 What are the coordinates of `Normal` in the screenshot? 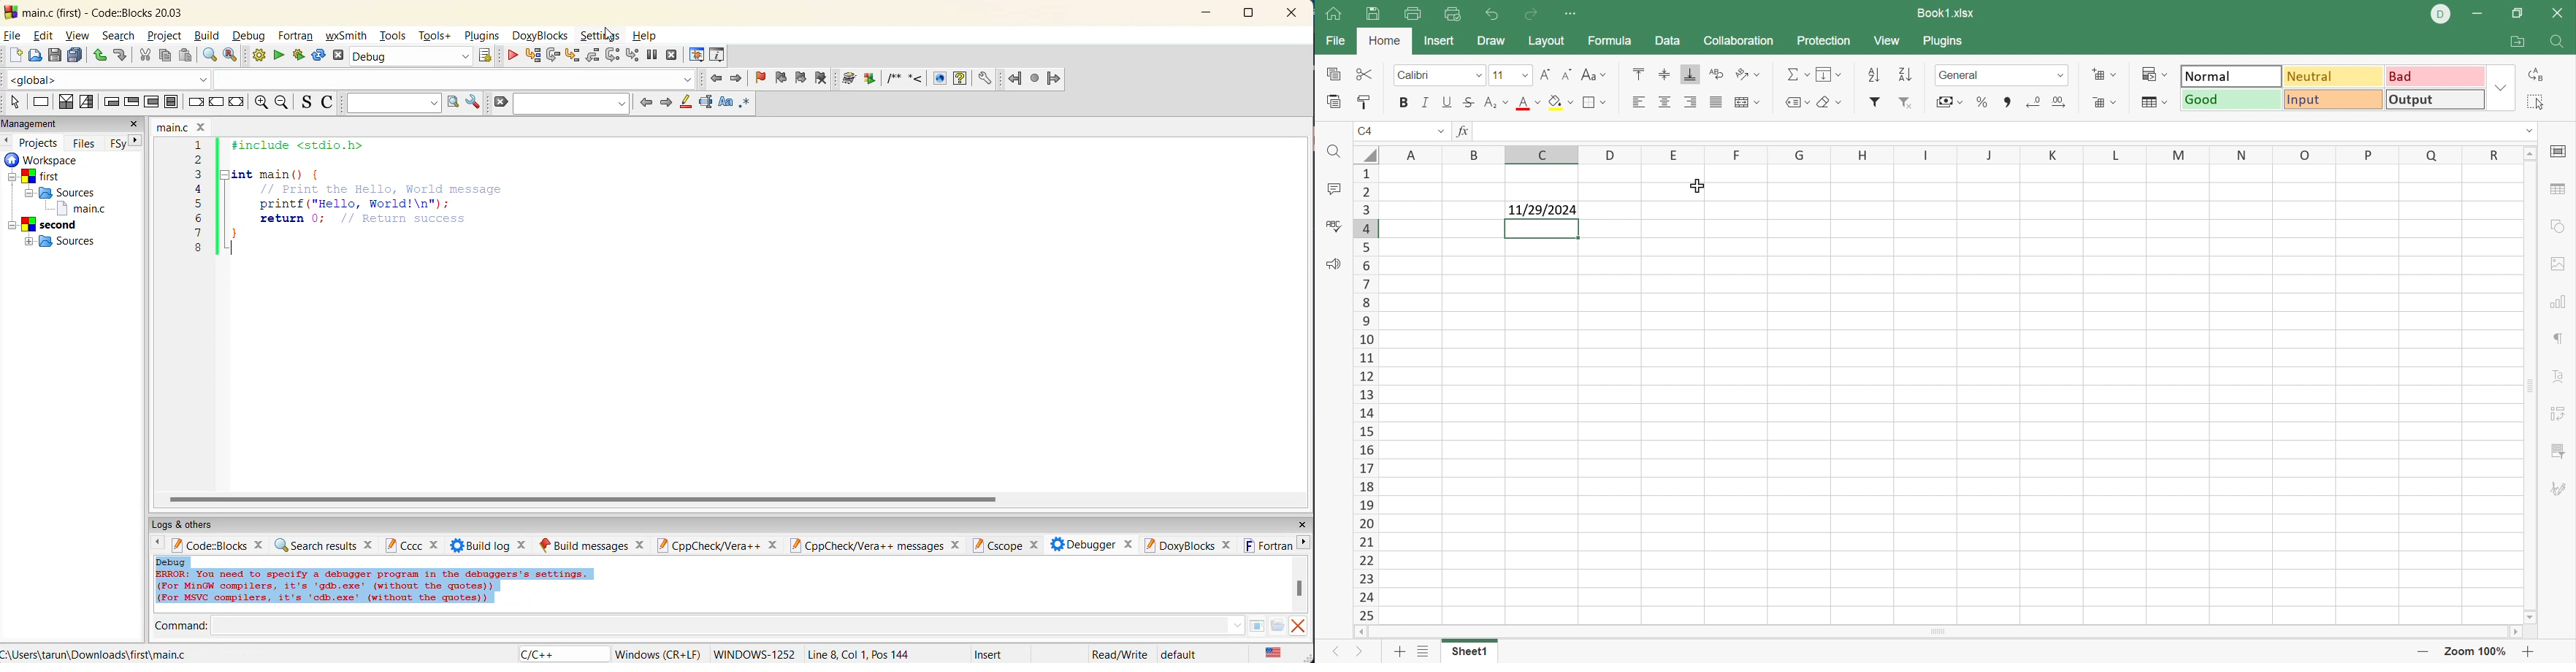 It's located at (2230, 75).